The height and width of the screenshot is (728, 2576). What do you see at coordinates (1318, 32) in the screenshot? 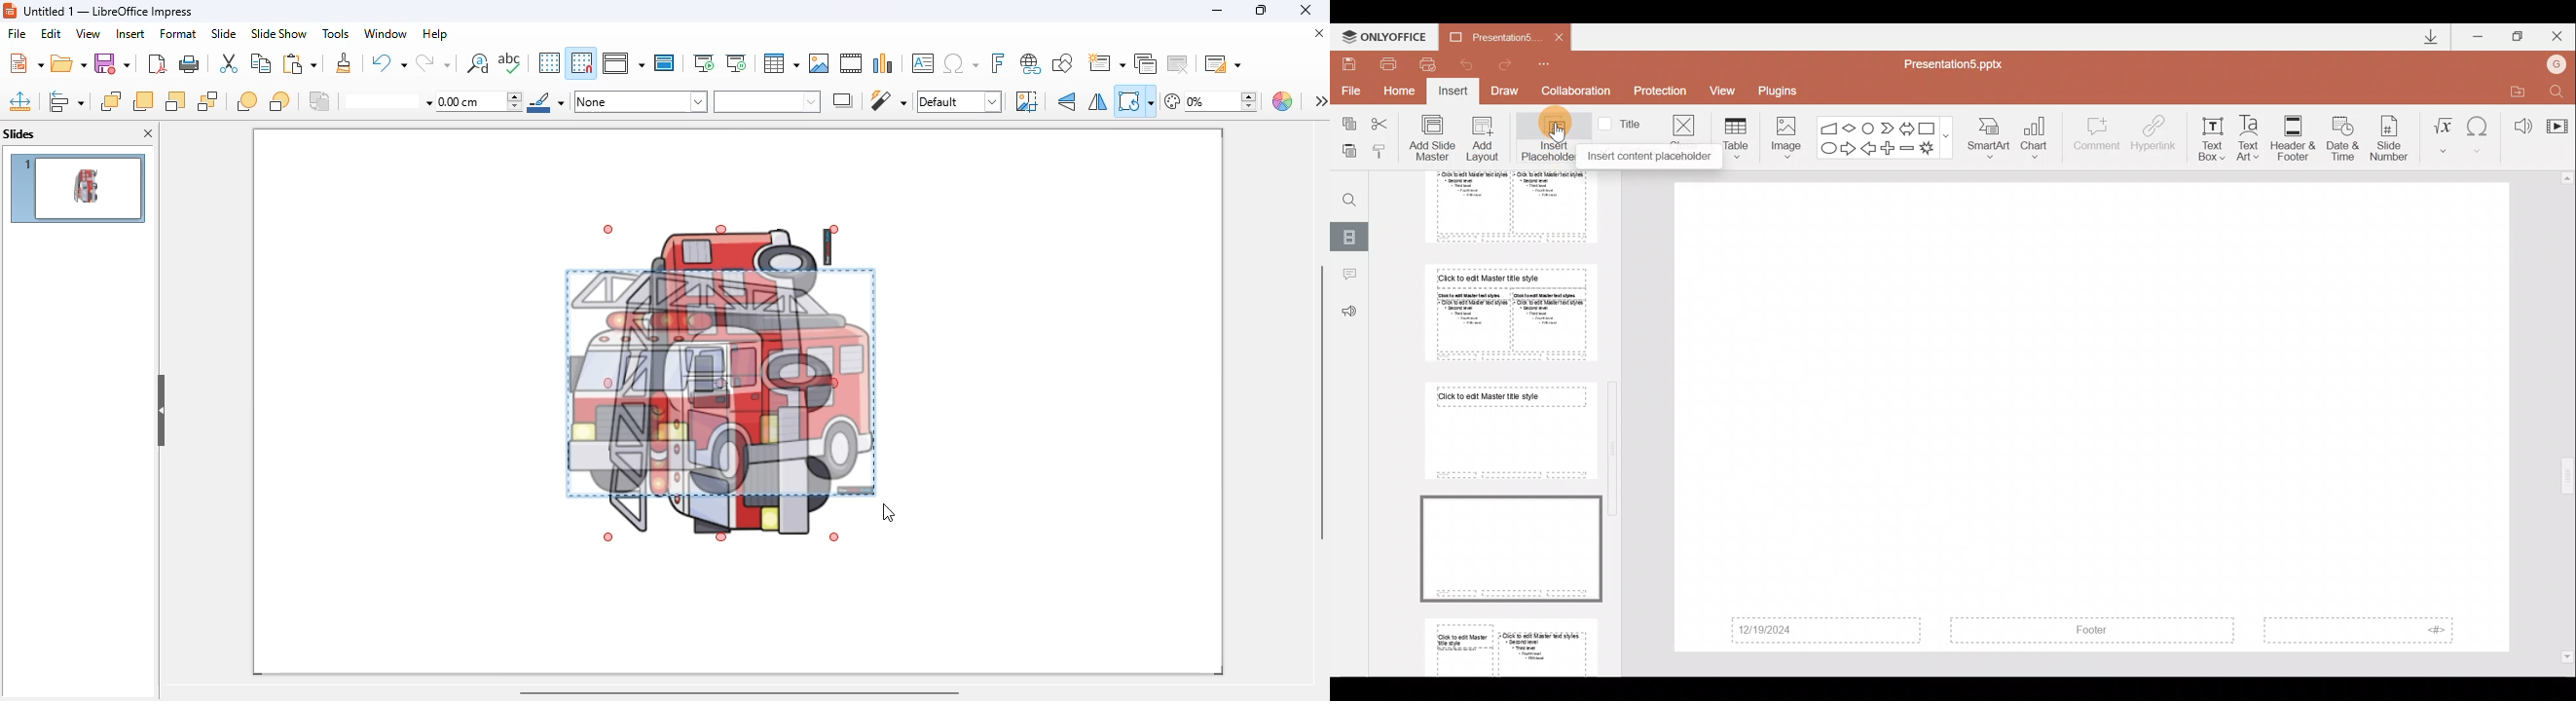
I see `close document` at bounding box center [1318, 32].